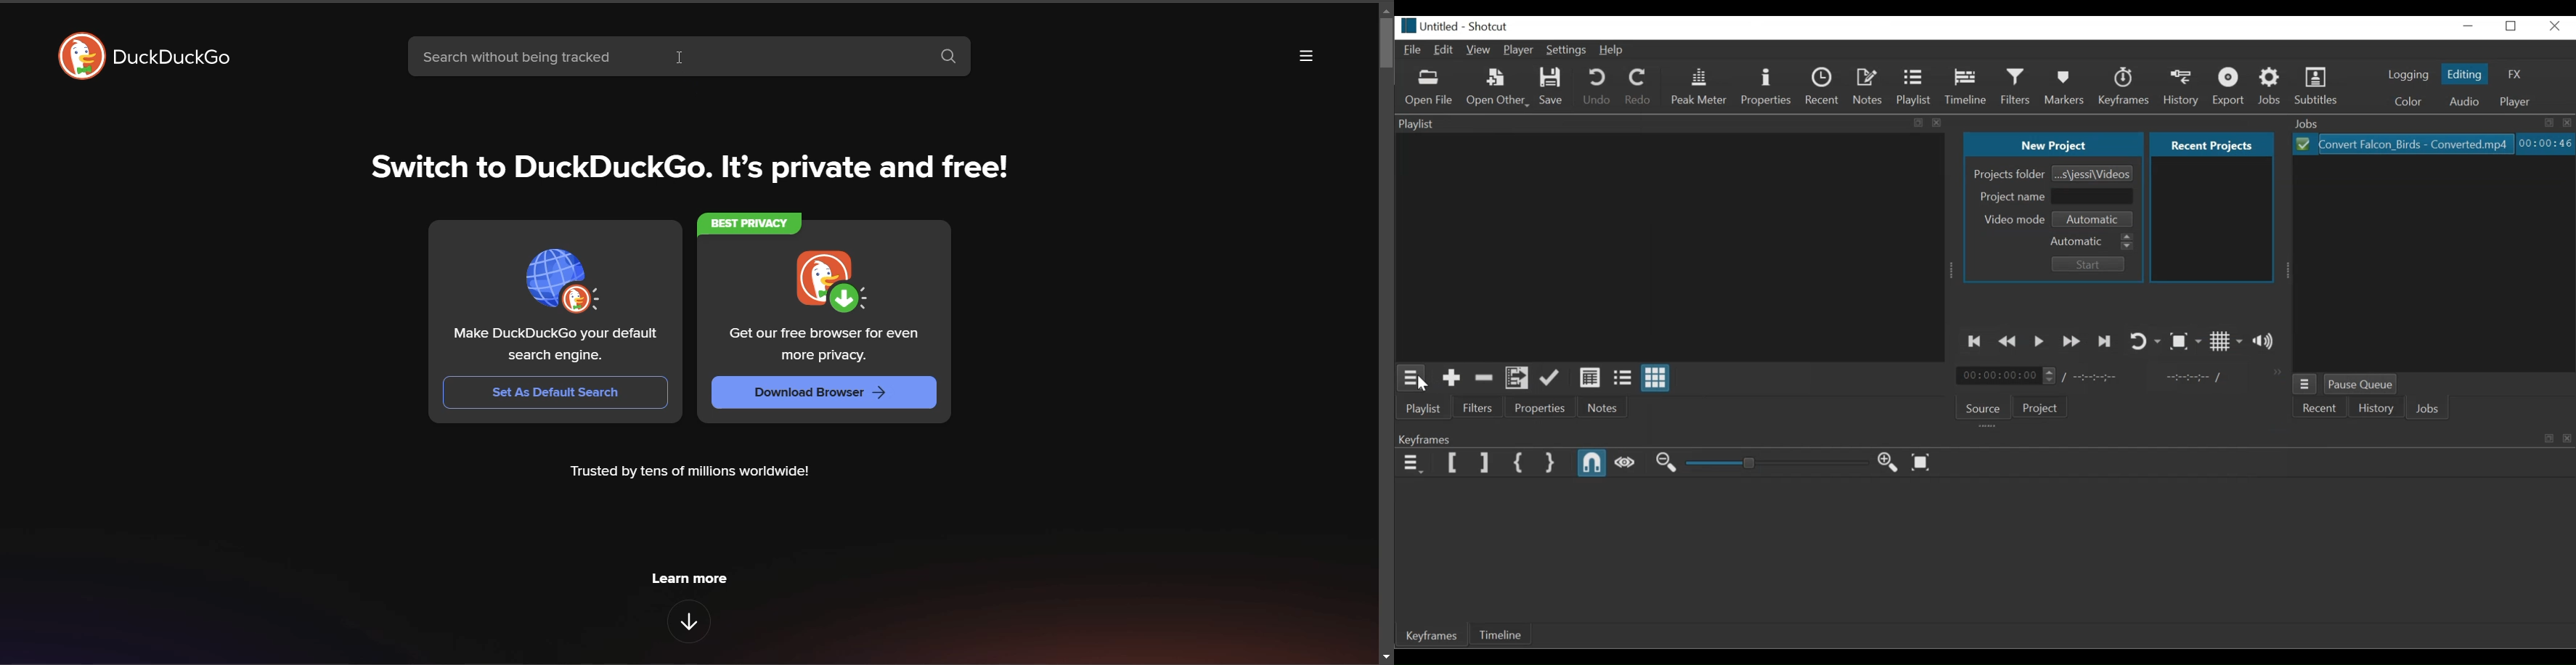  Describe the element at coordinates (2007, 376) in the screenshot. I see `Current position` at that location.